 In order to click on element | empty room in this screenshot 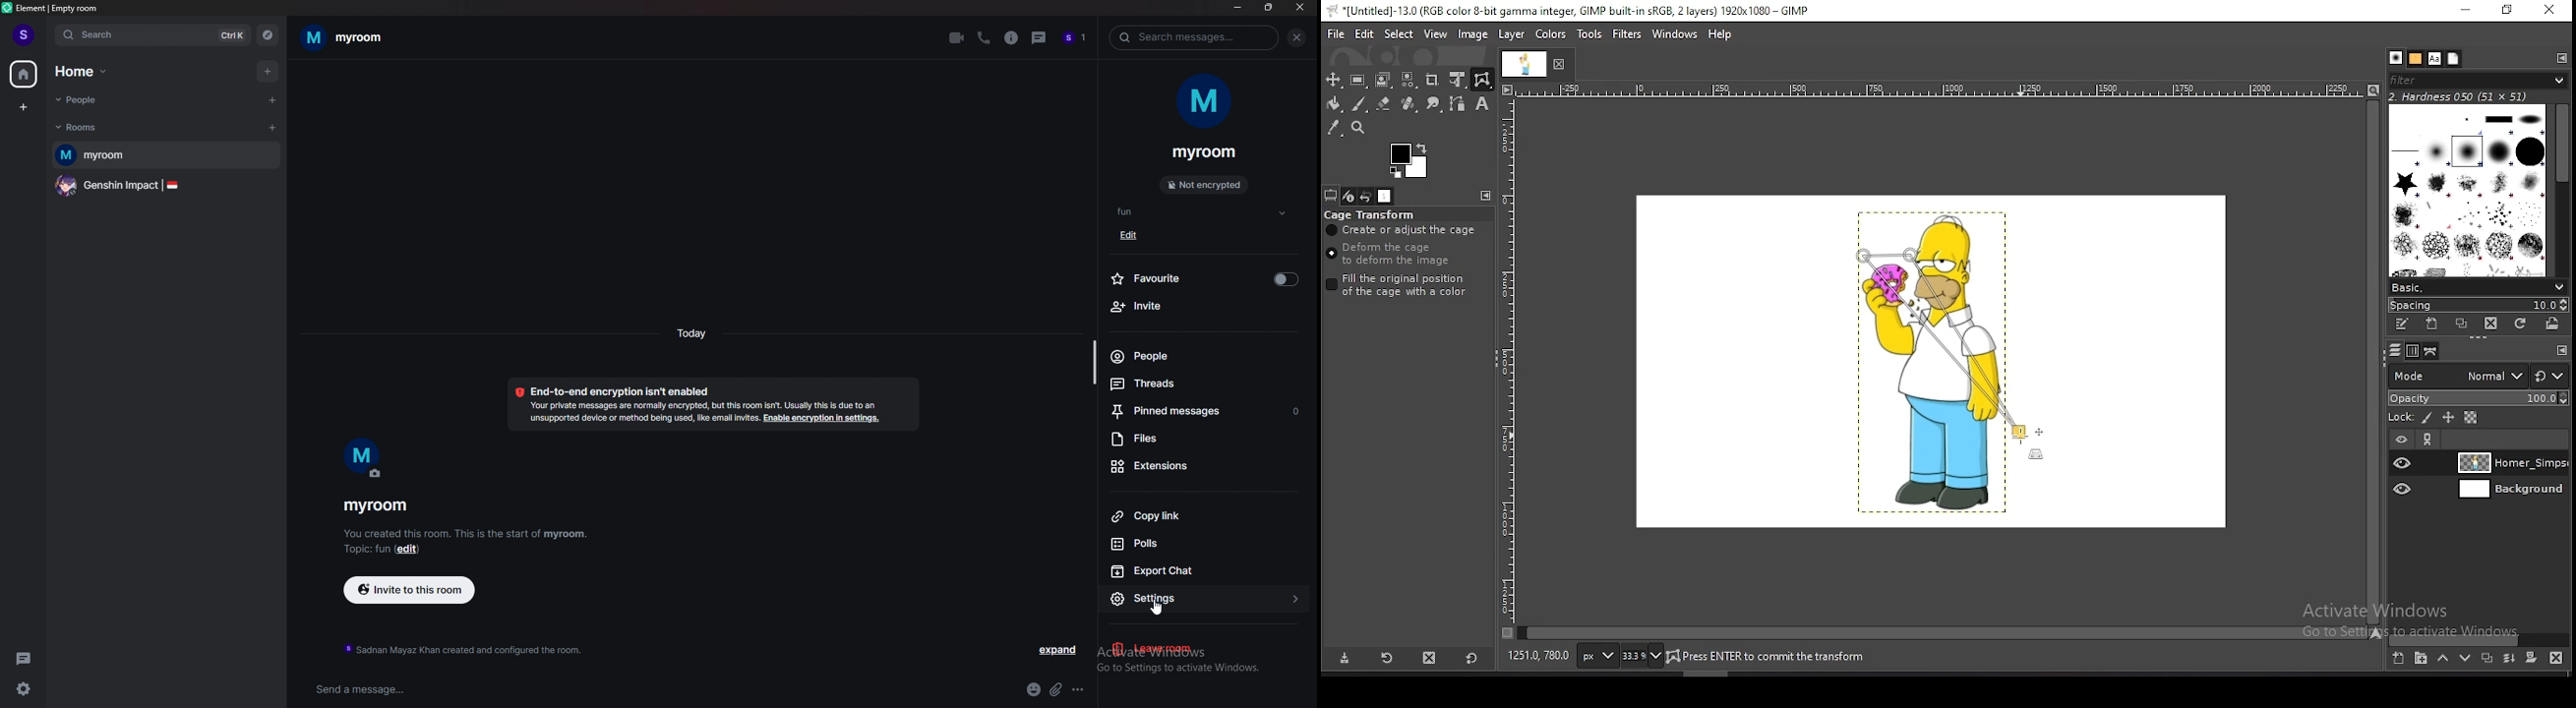, I will do `click(58, 7)`.